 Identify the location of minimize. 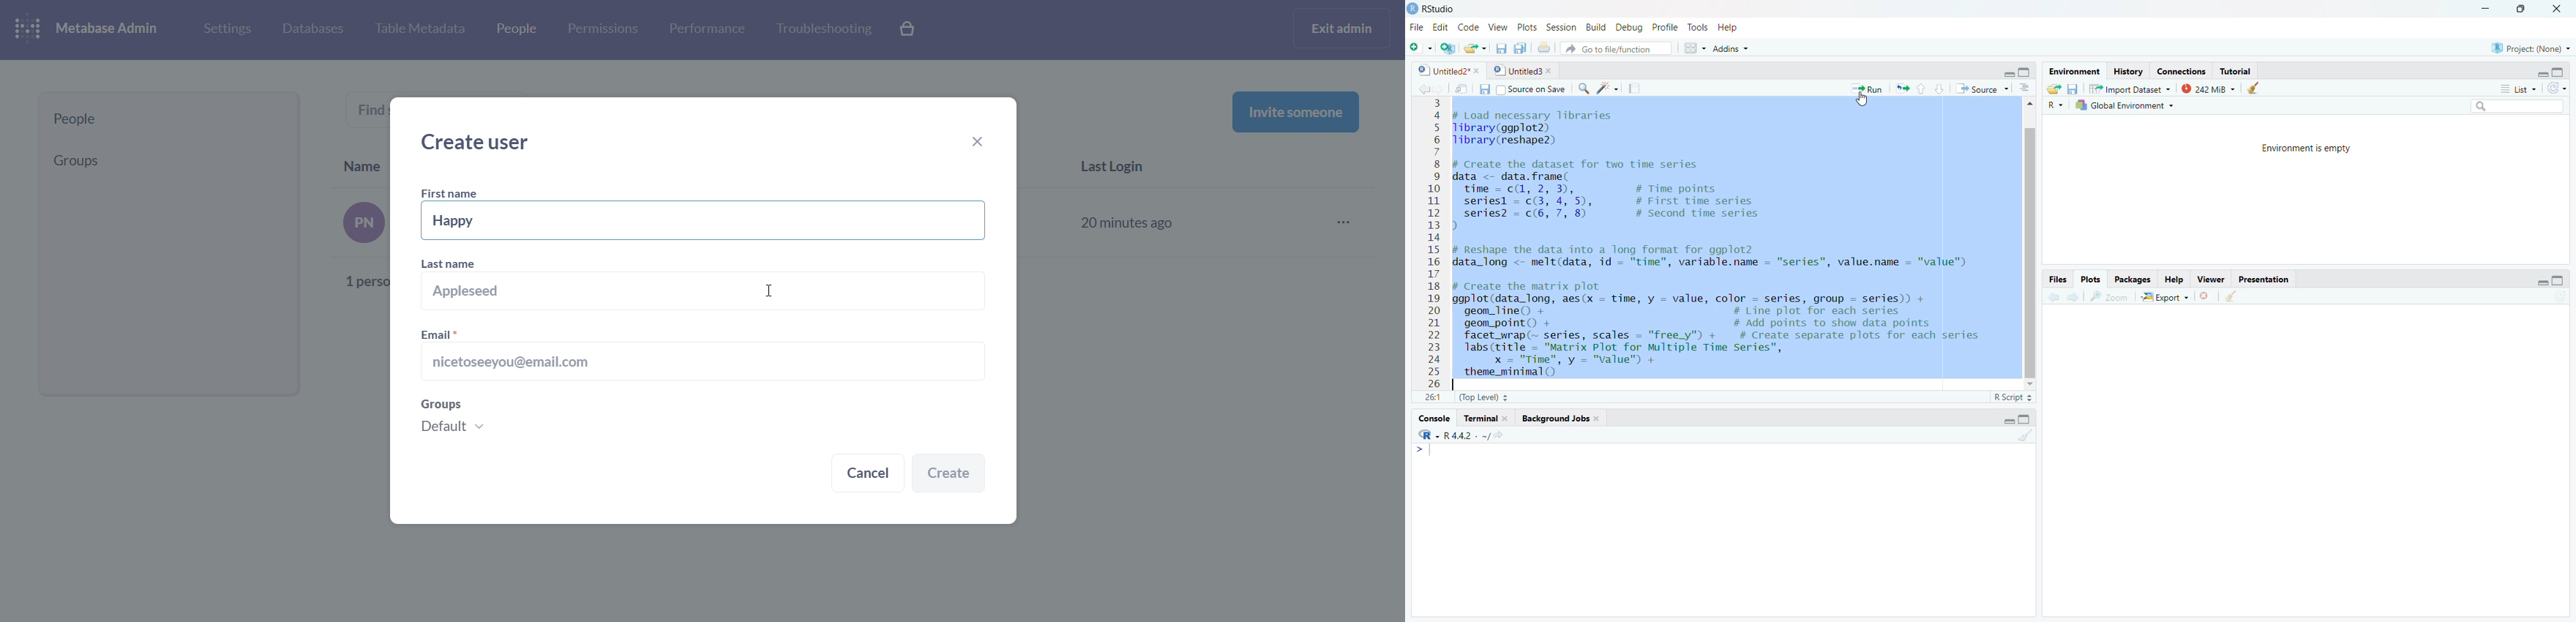
(2007, 422).